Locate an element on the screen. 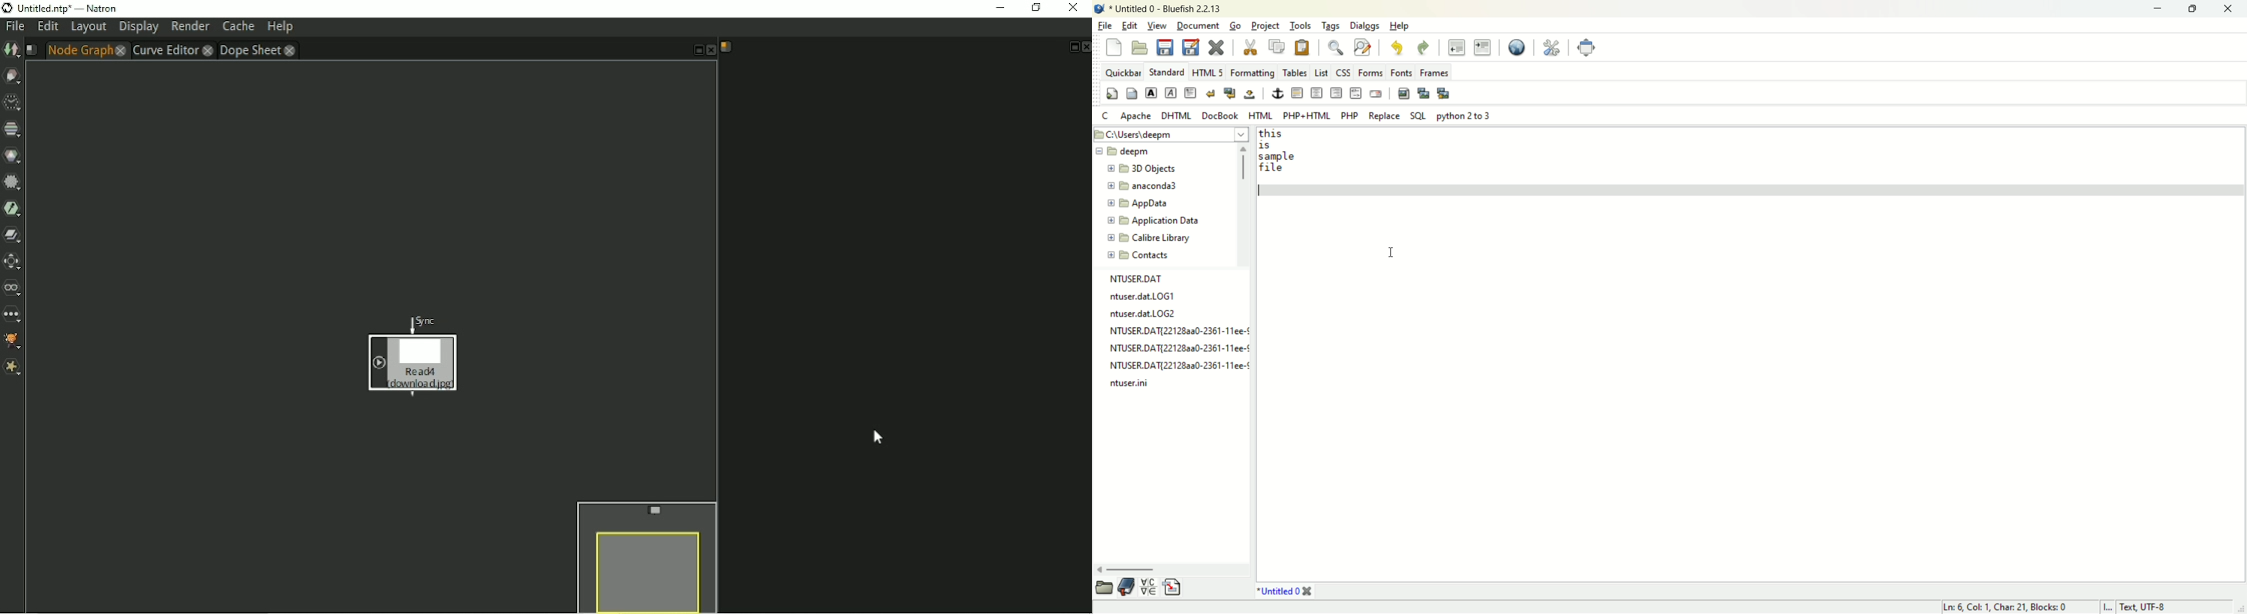  indent is located at coordinates (1482, 48).